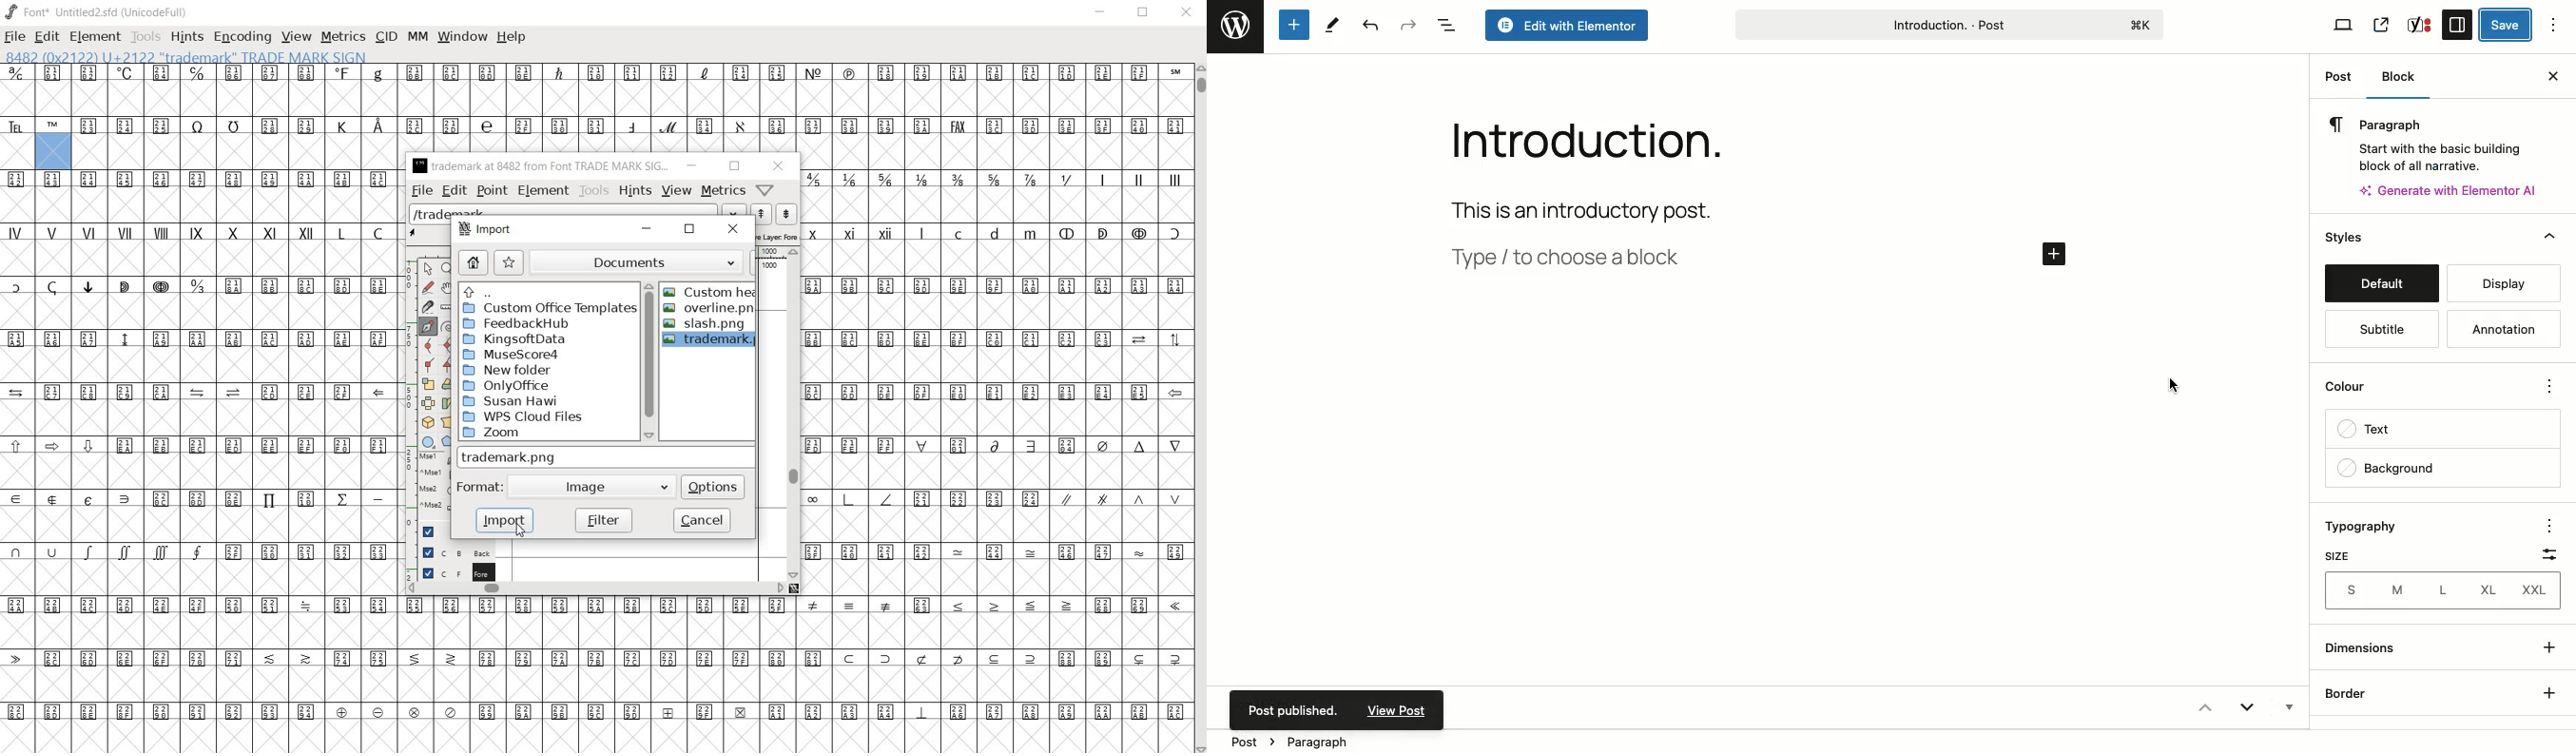 The image size is (2576, 756). Describe the element at coordinates (711, 340) in the screenshot. I see `trademark` at that location.